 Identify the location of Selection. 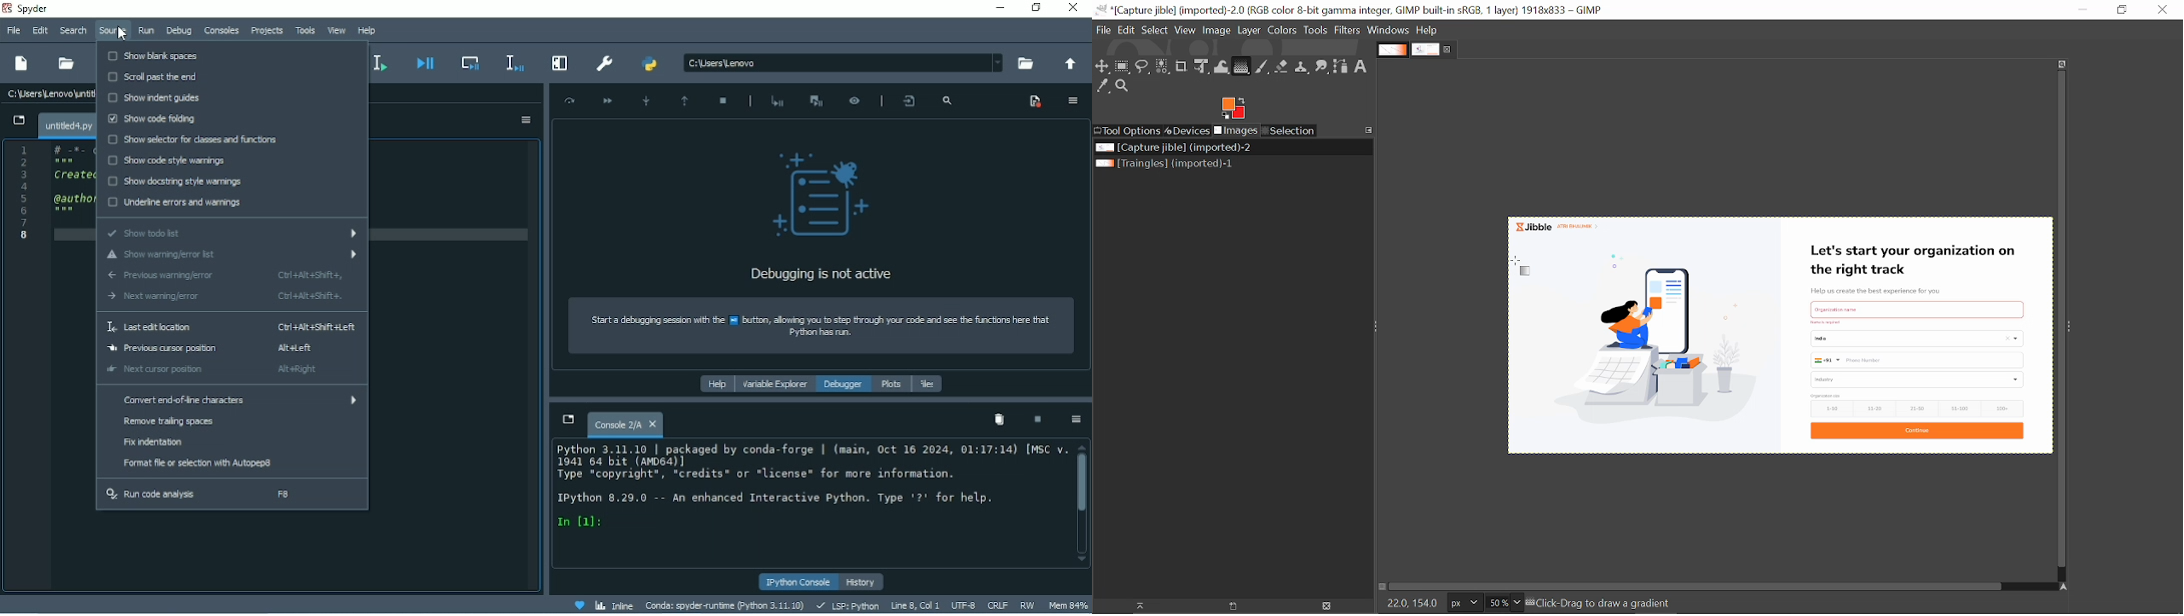
(1290, 130).